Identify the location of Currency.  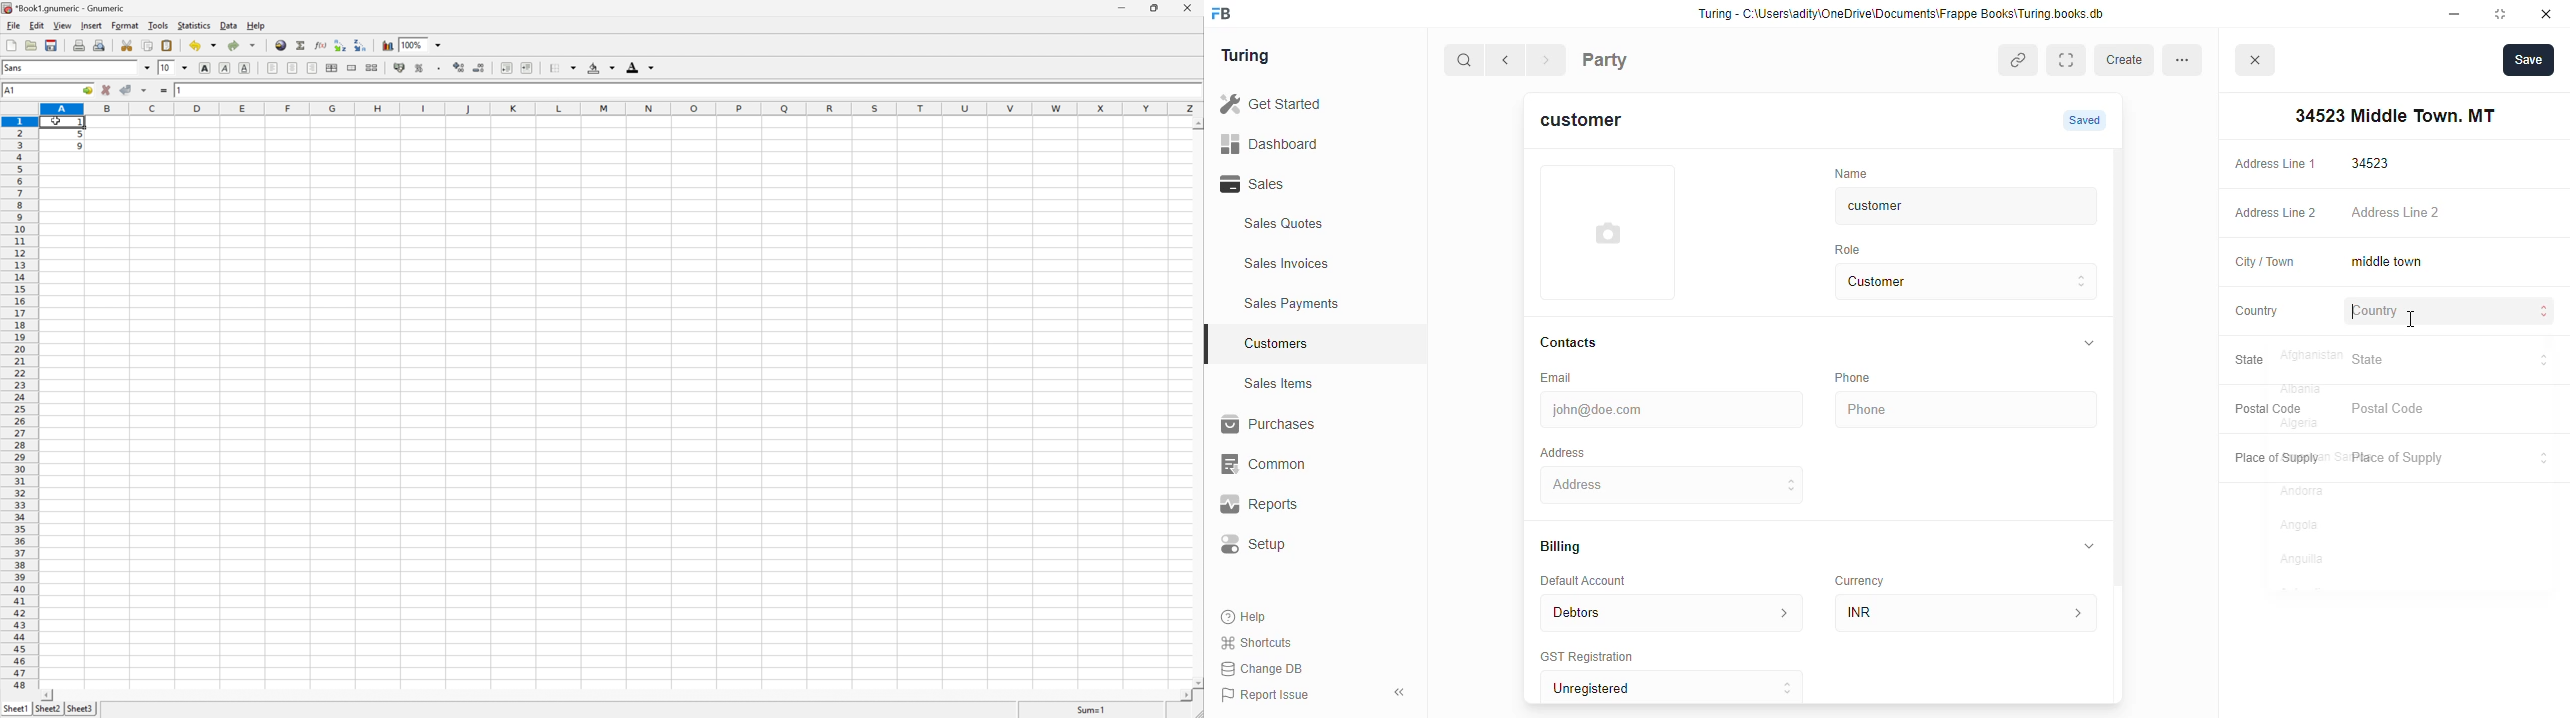
(1868, 576).